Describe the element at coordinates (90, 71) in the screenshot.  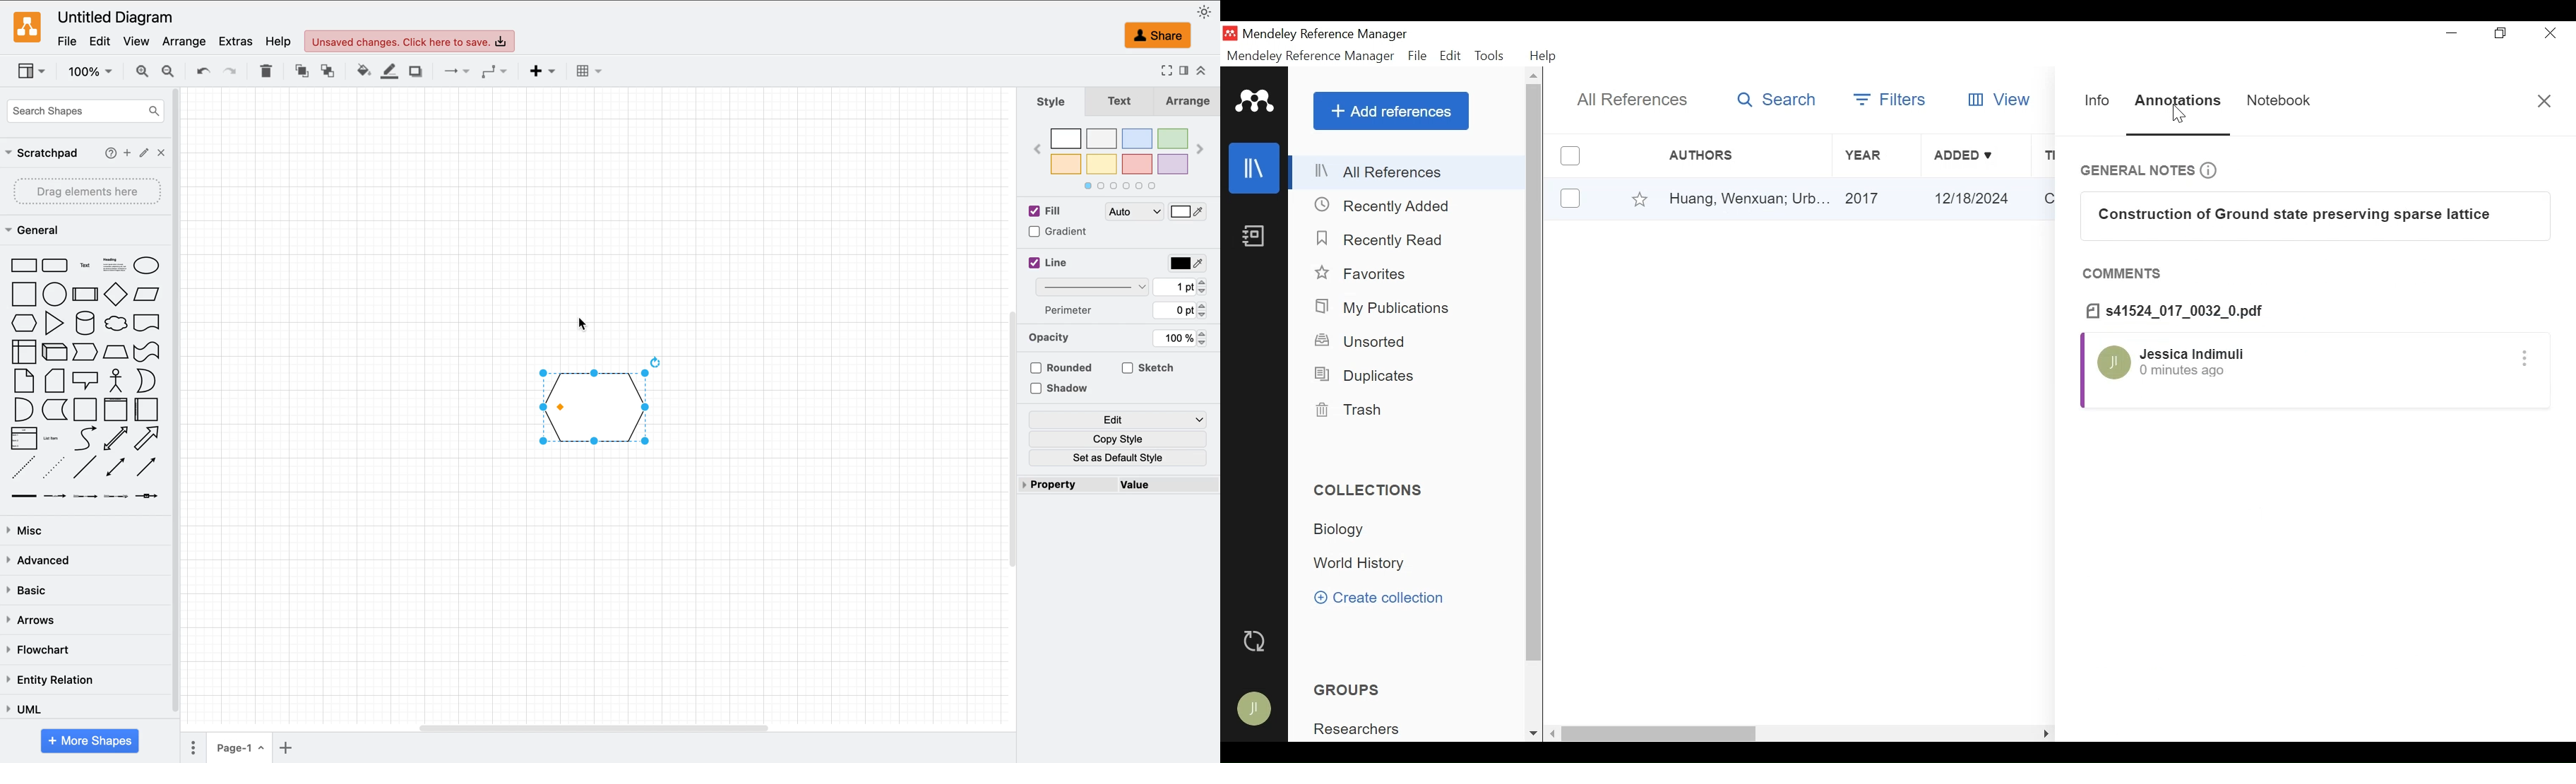
I see `zoom scale` at that location.